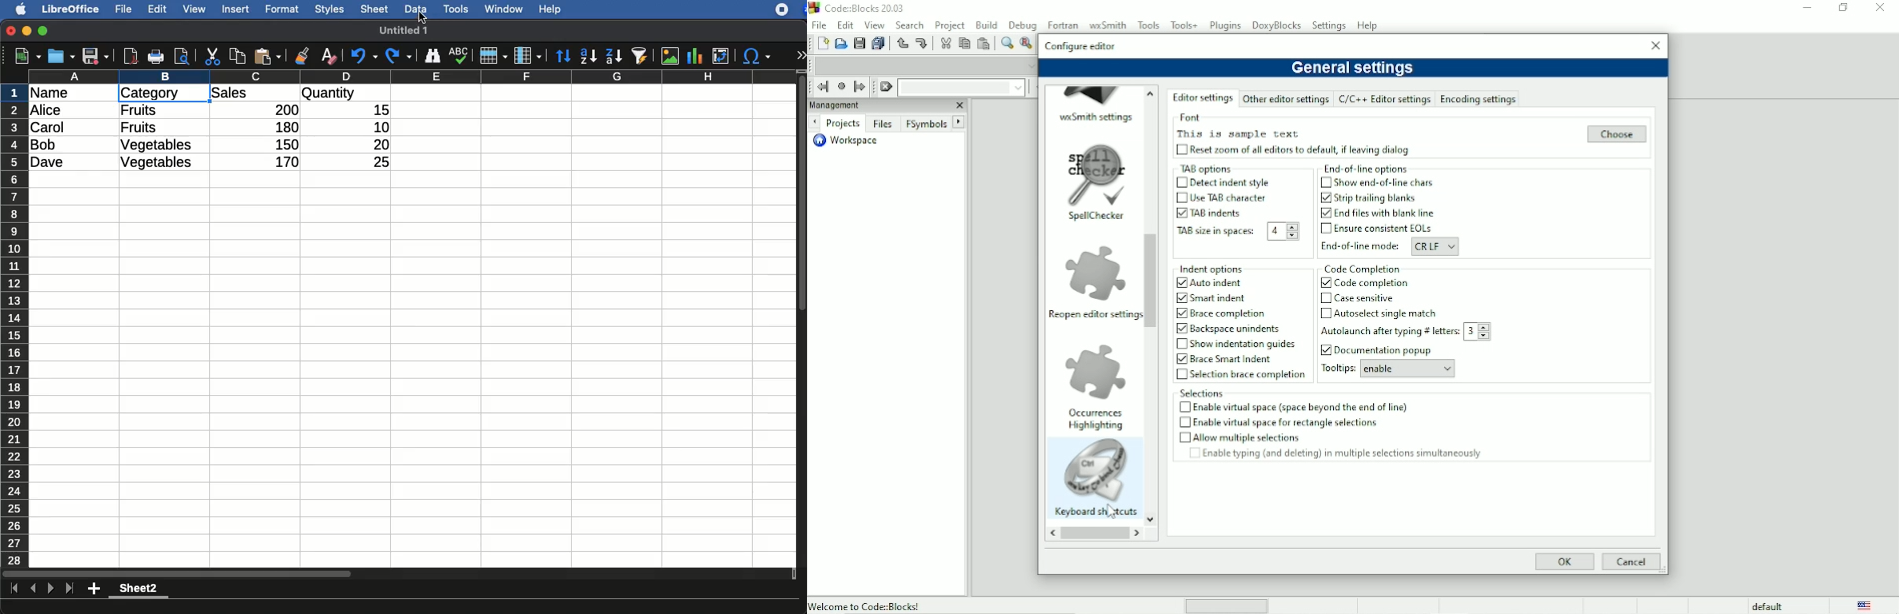 This screenshot has width=1904, height=616. Describe the element at coordinates (1291, 421) in the screenshot. I see `Enable virtual space for rectangle selections` at that location.